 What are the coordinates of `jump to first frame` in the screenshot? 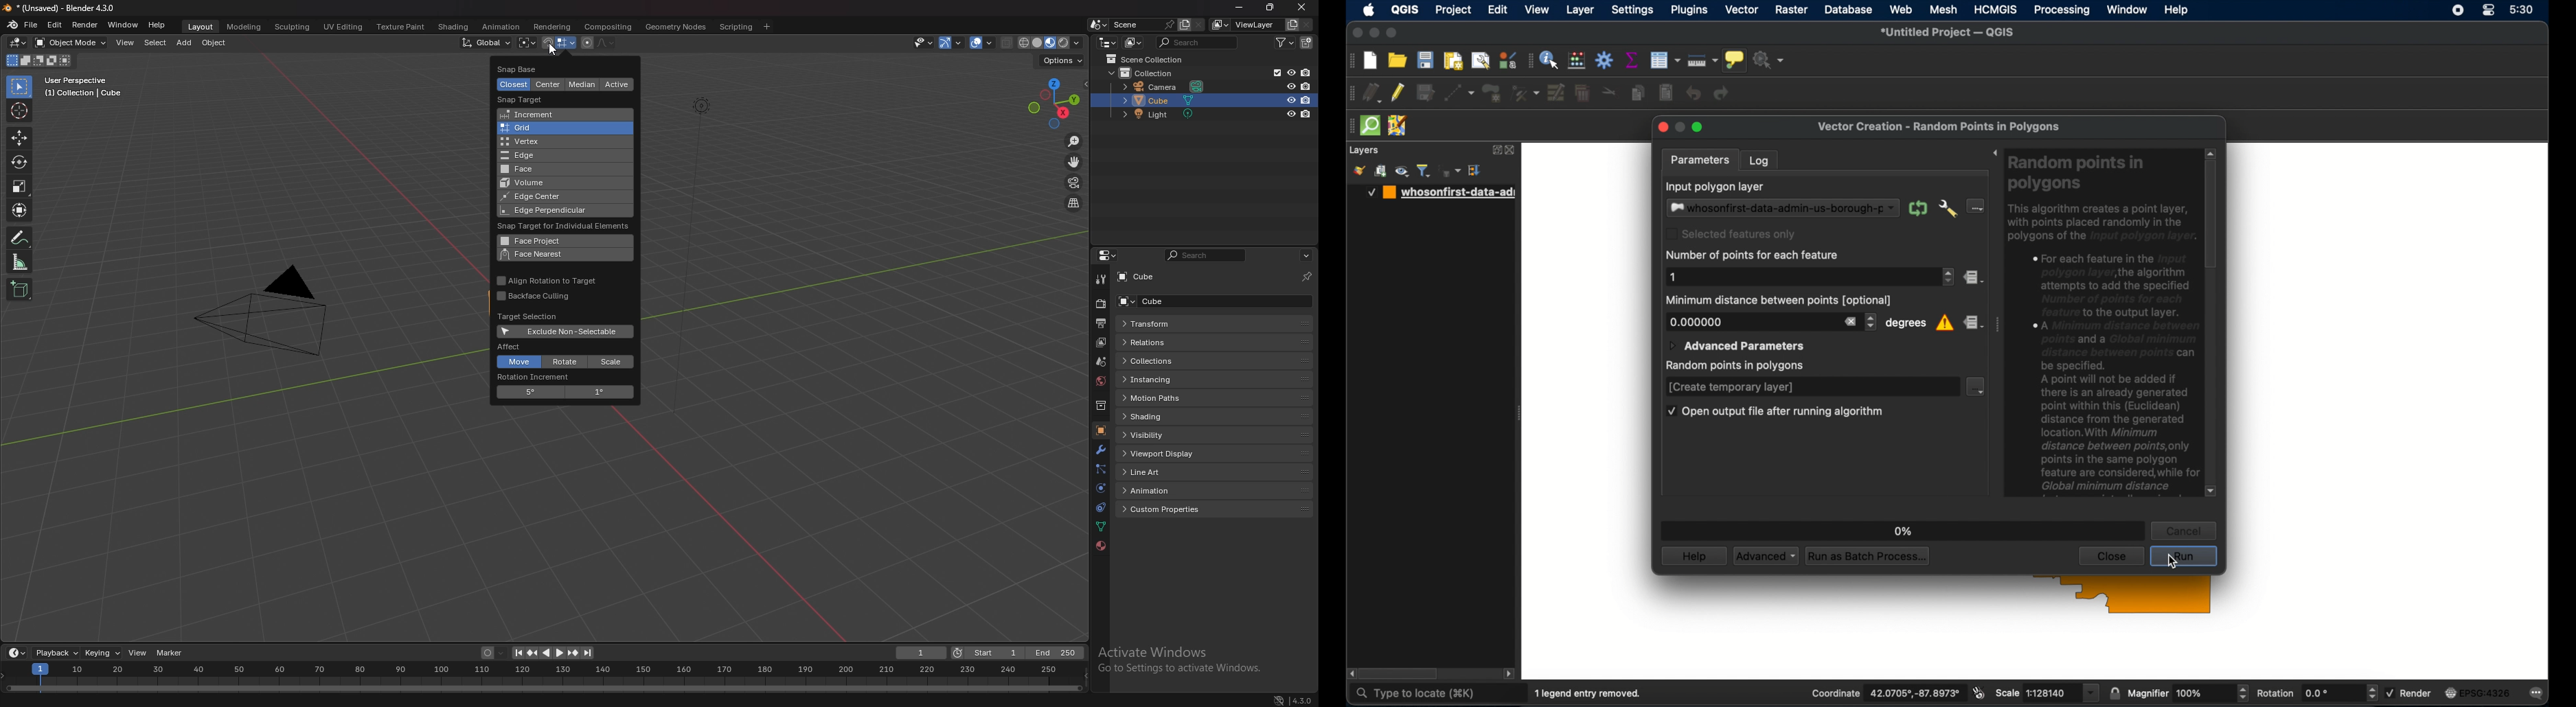 It's located at (518, 653).